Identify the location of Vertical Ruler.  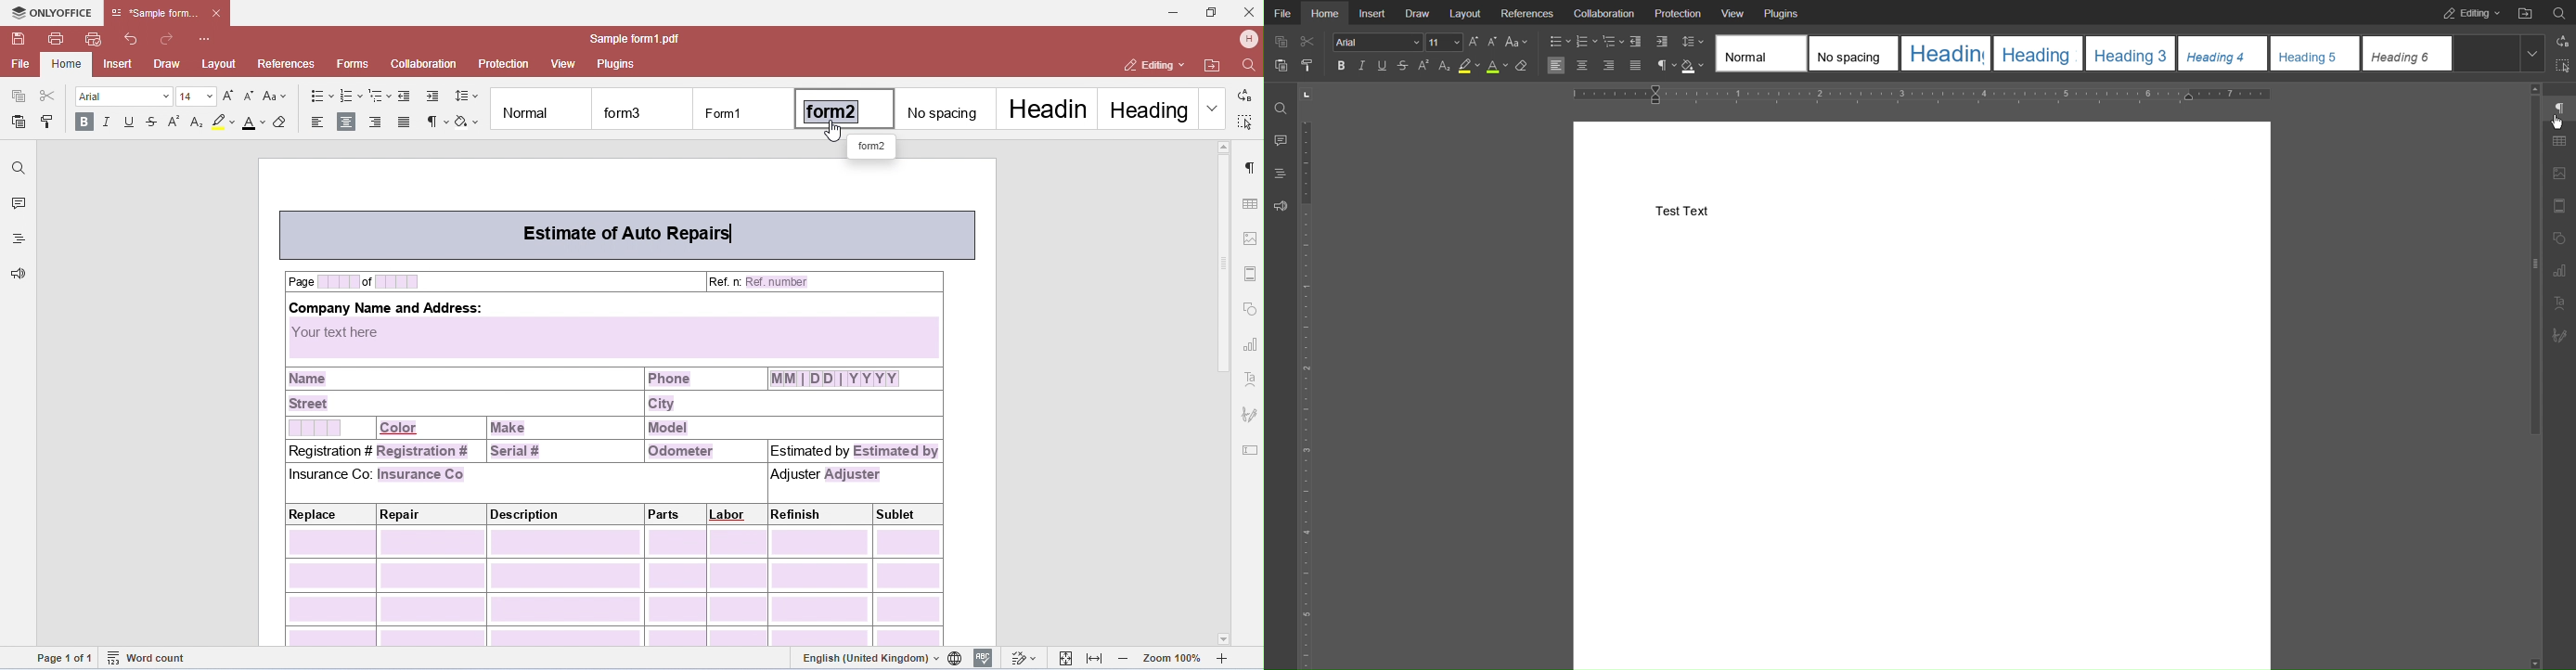
(1309, 391).